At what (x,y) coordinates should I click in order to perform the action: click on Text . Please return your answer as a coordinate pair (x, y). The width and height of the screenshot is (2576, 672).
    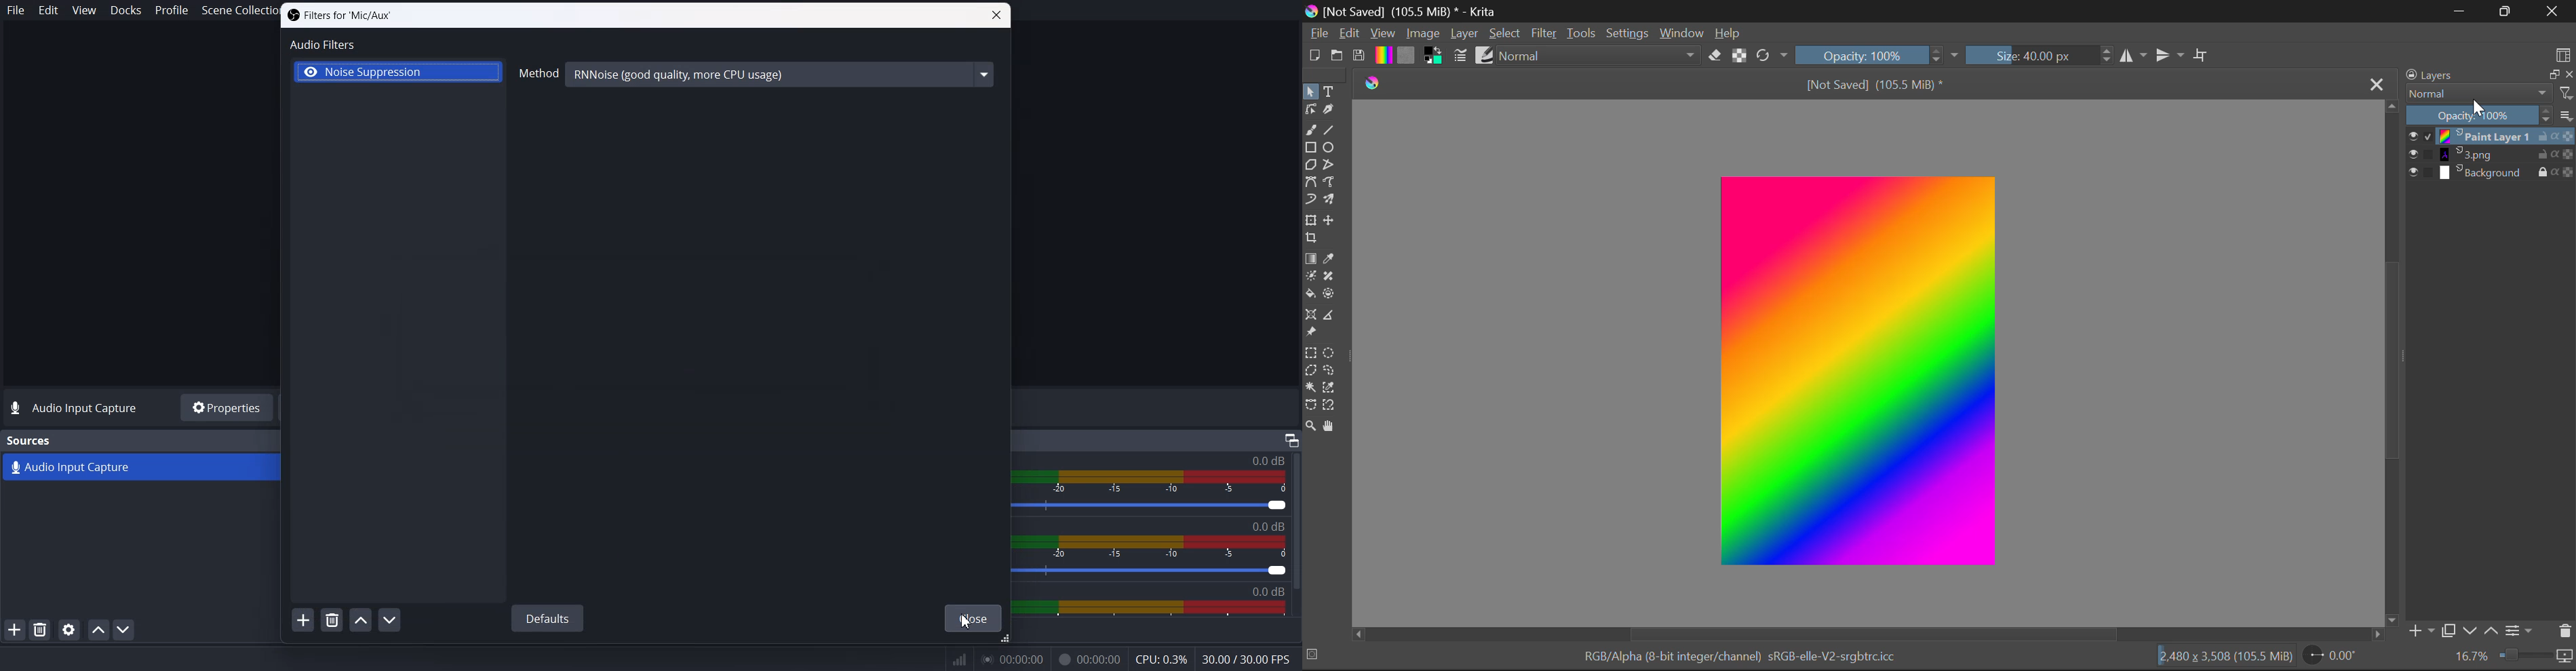
    Looking at the image, I should click on (76, 409).